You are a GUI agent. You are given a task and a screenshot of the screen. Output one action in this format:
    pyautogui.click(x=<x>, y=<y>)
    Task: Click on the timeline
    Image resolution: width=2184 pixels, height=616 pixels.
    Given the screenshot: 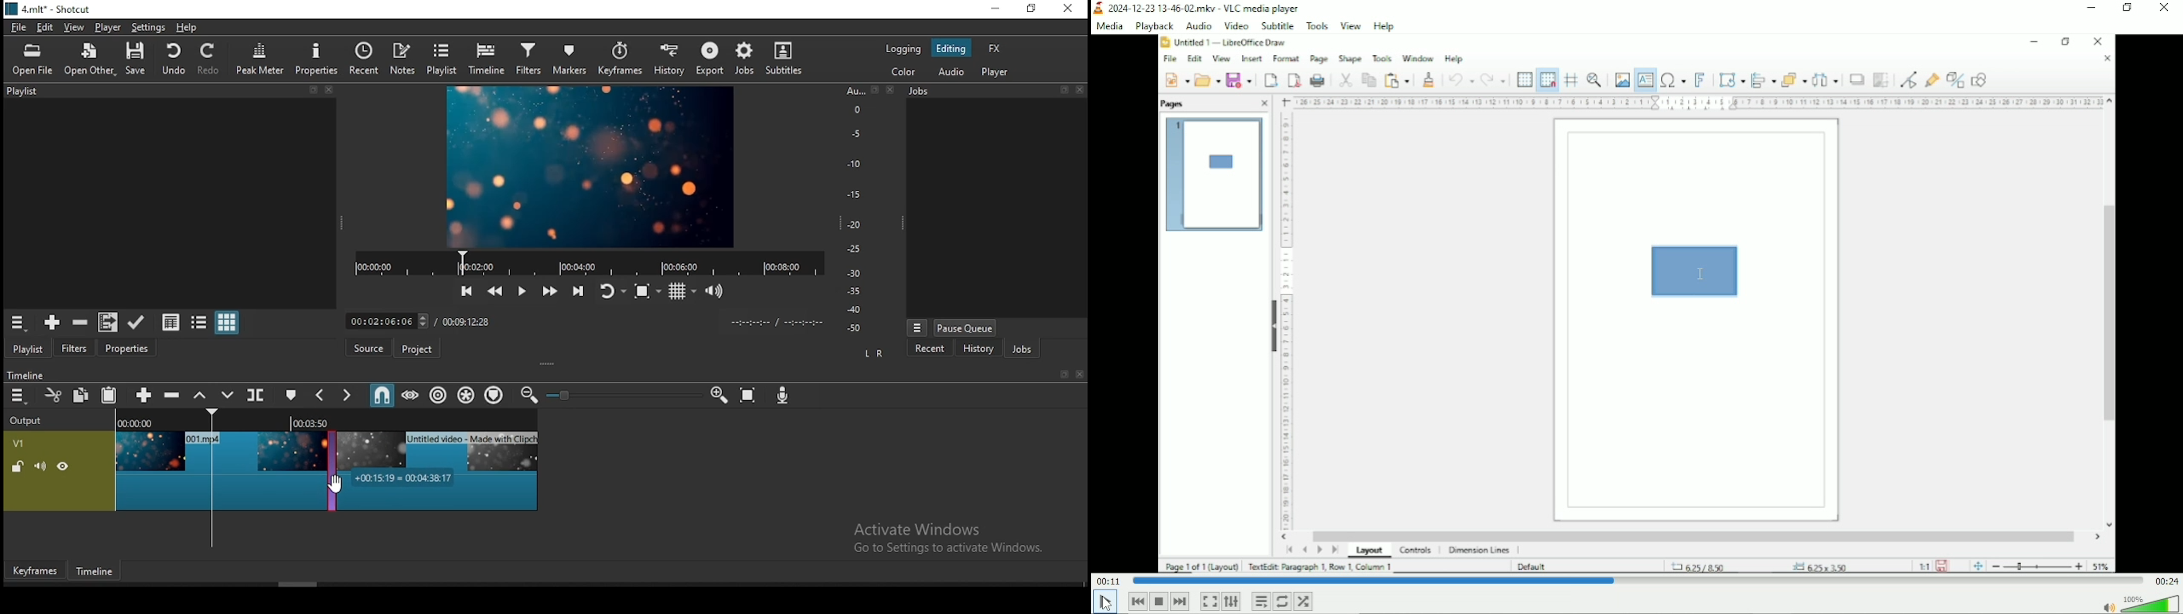 What is the action you would take?
    pyautogui.click(x=486, y=60)
    